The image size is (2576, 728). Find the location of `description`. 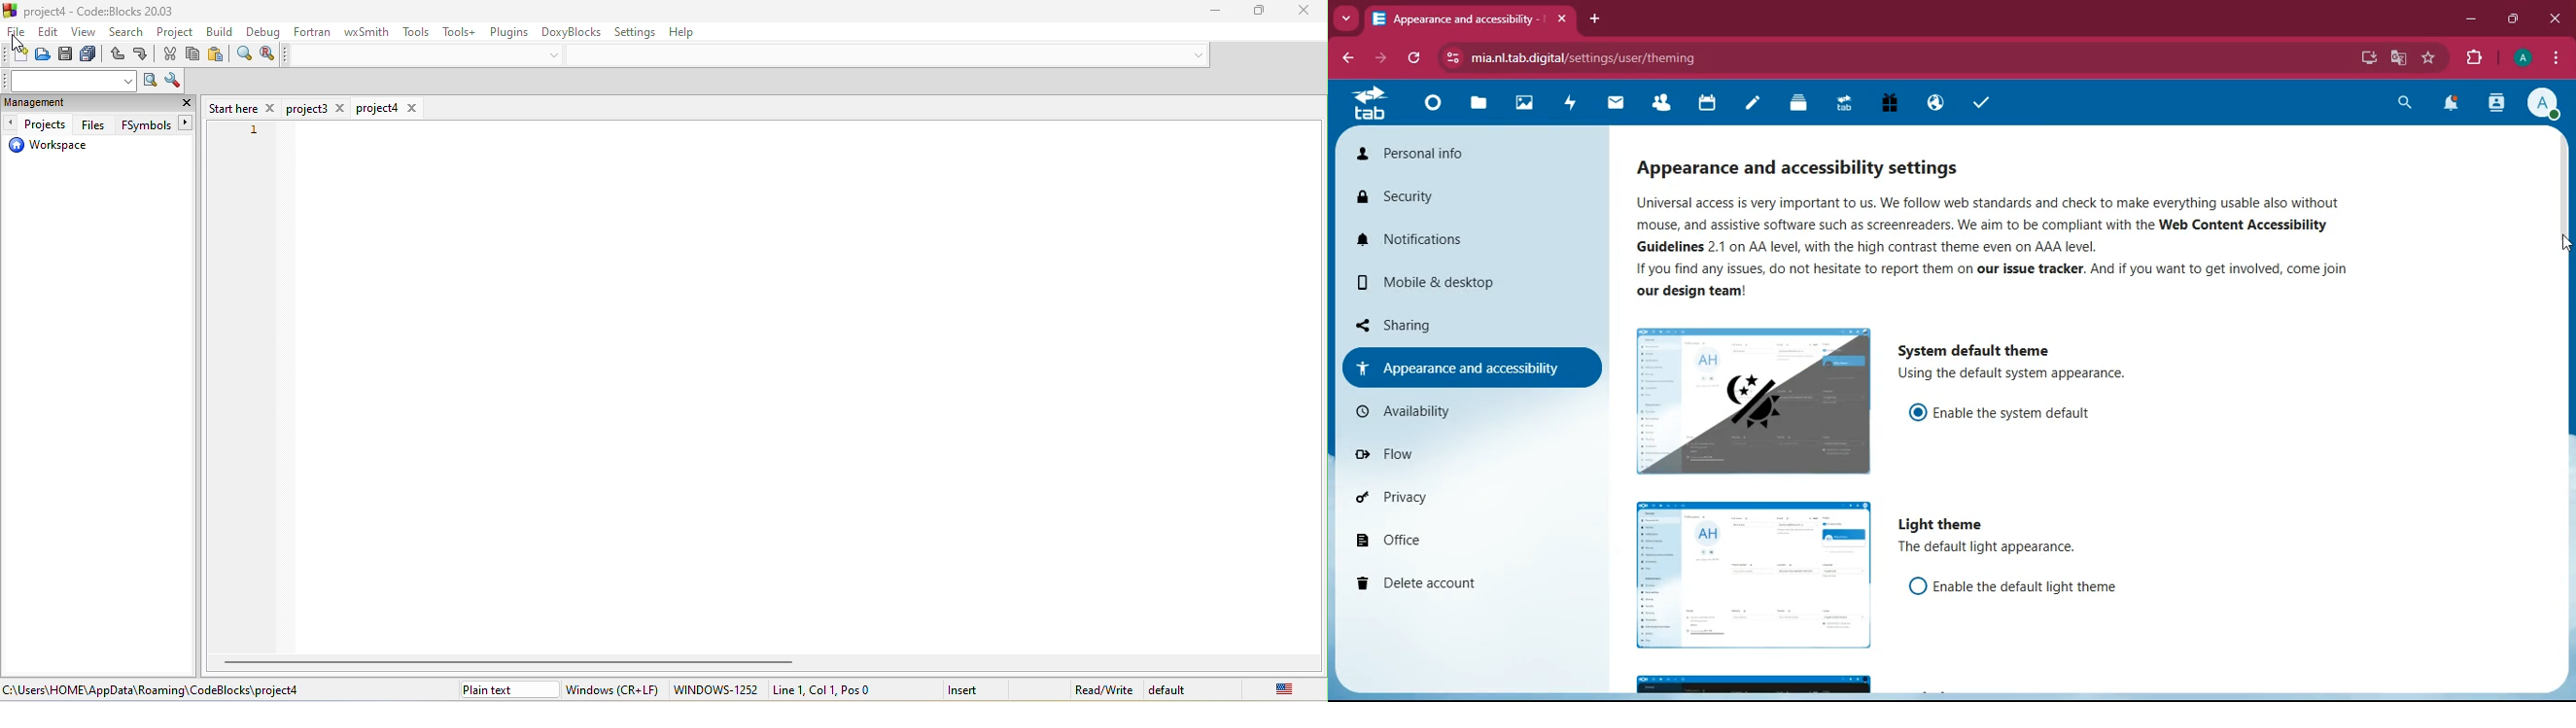

description is located at coordinates (2012, 240).